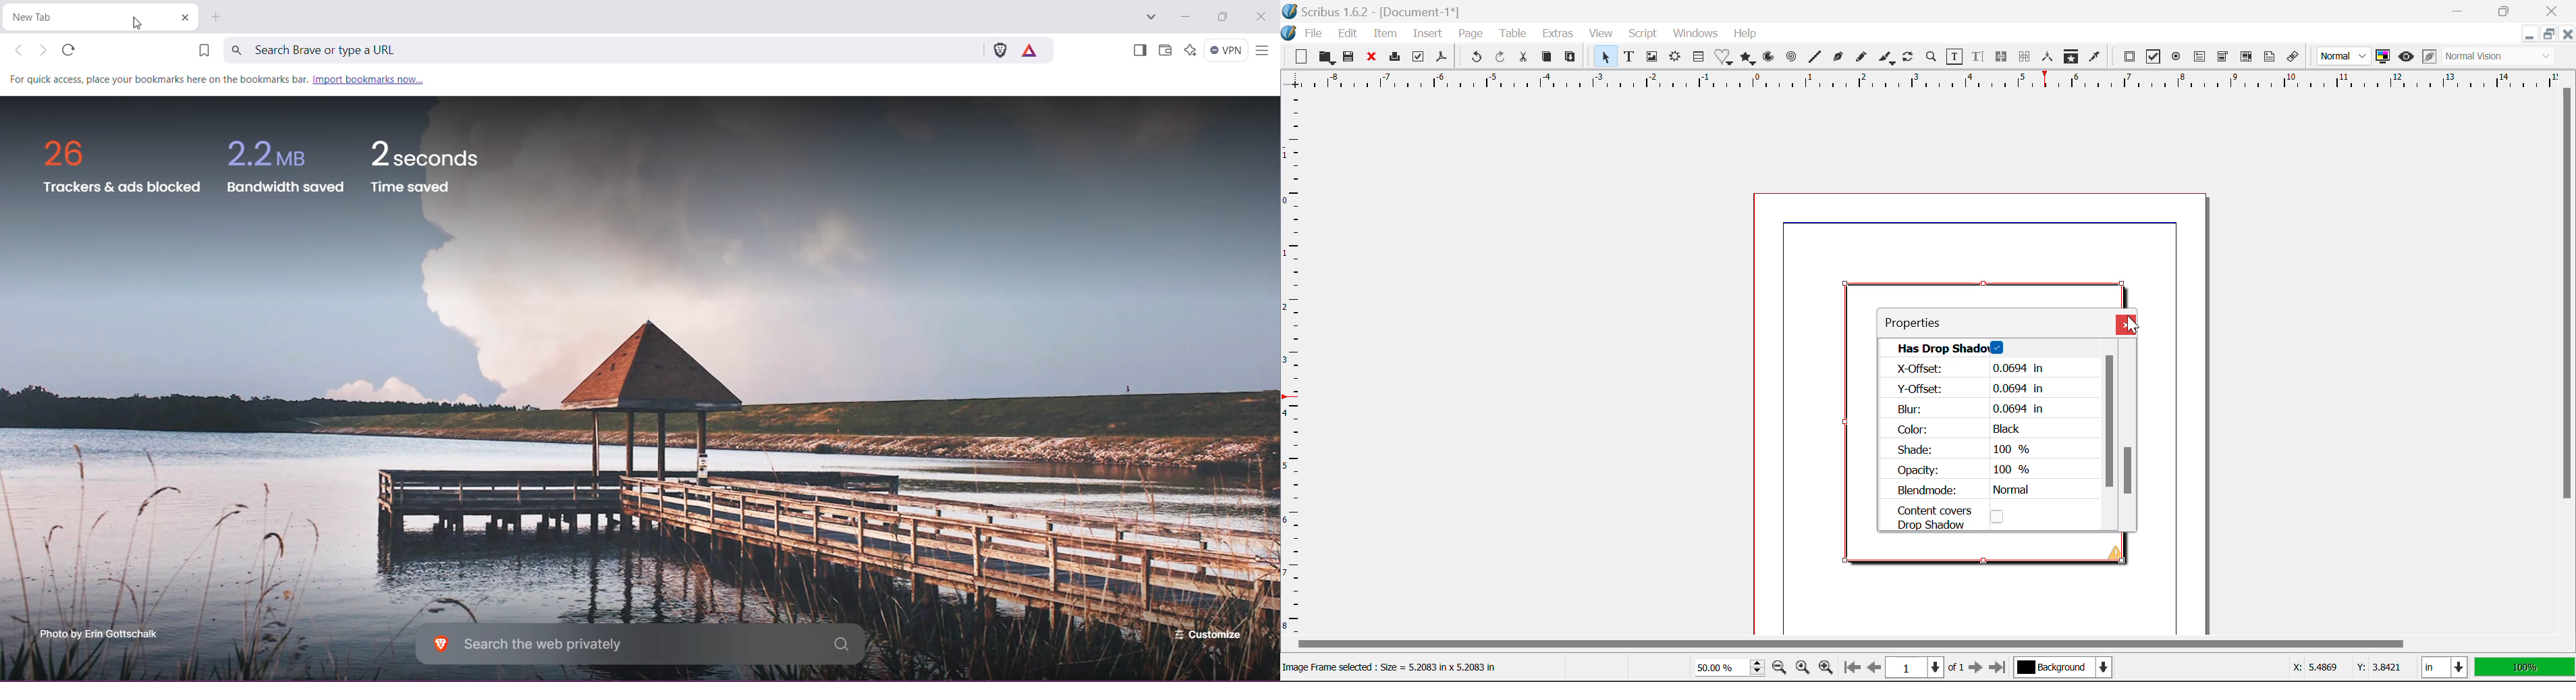 Image resolution: width=2576 pixels, height=700 pixels. Describe the element at coordinates (1852, 670) in the screenshot. I see `First page` at that location.